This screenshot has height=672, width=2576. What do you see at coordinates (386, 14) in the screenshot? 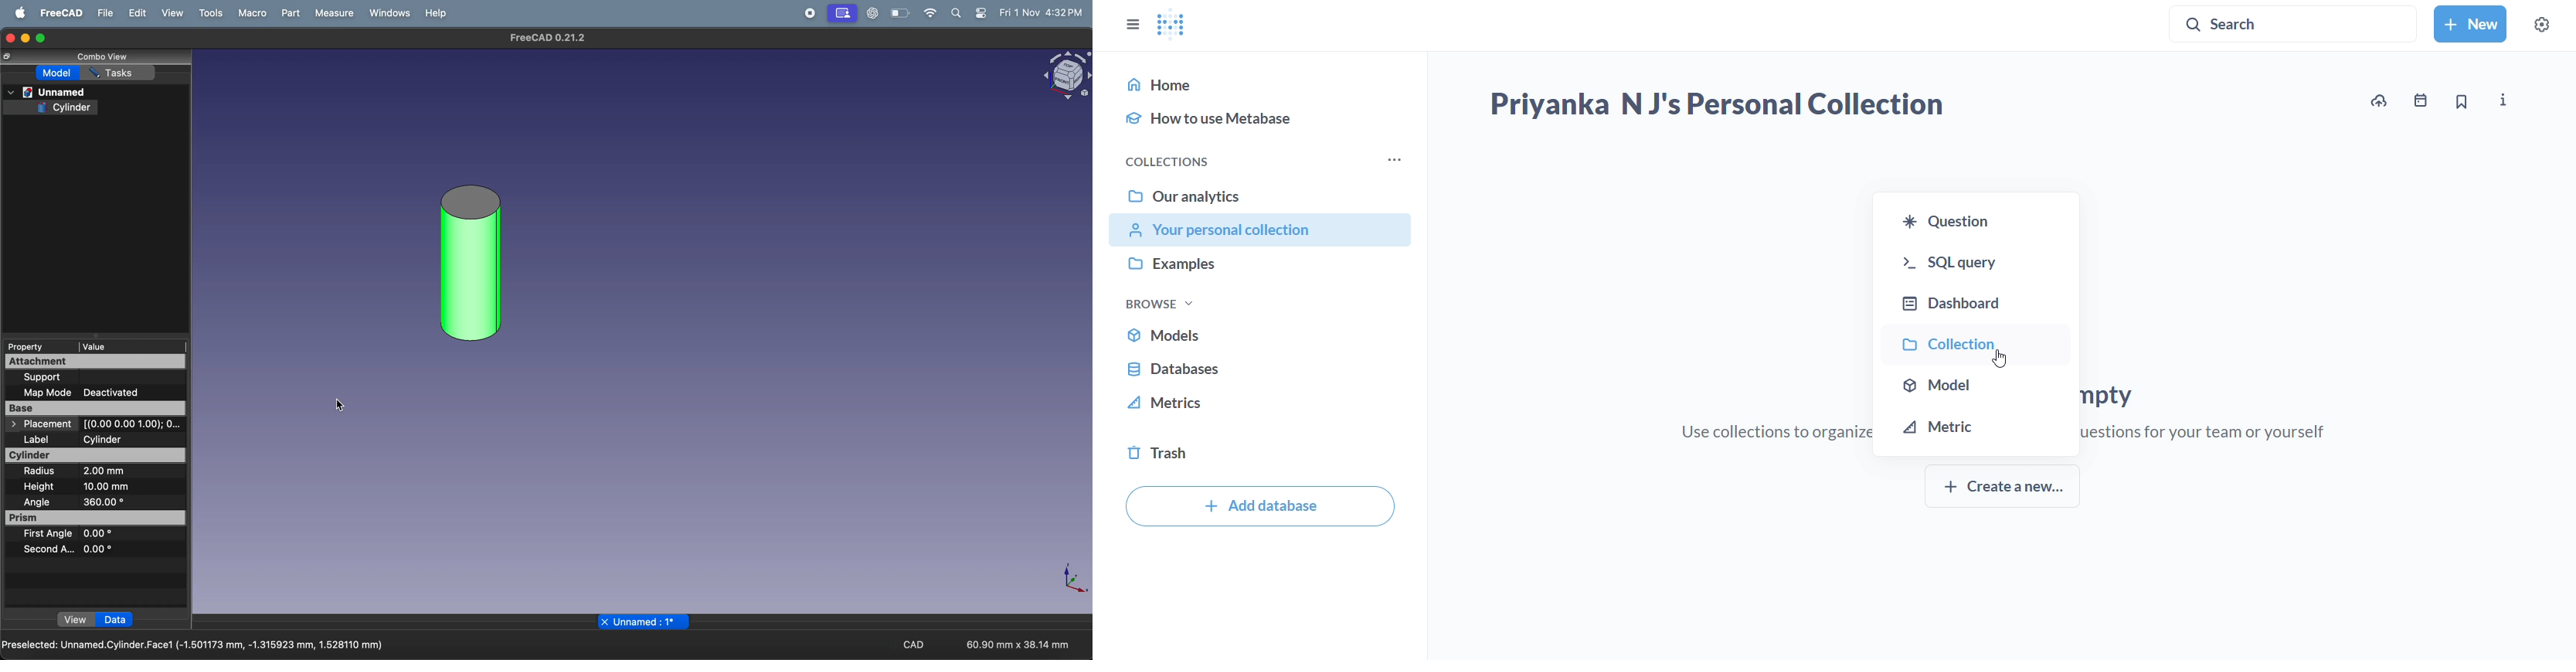
I see `windows` at bounding box center [386, 14].